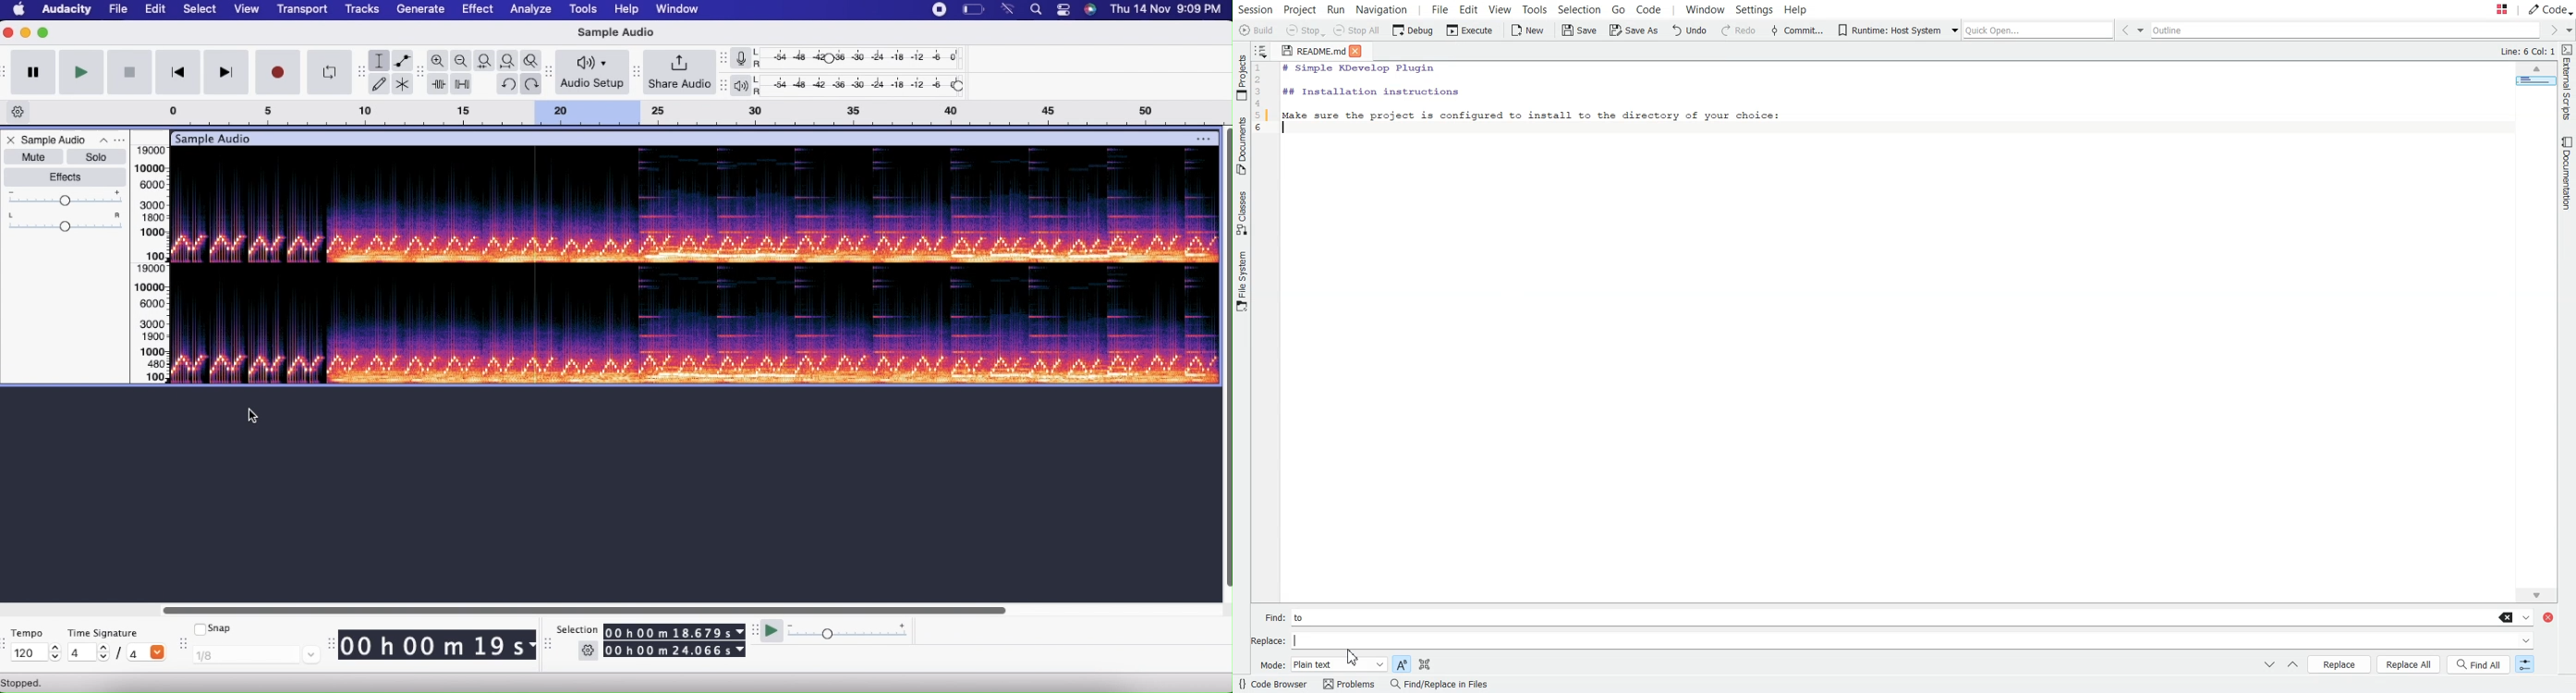 This screenshot has height=700, width=2576. I want to click on level slider, so click(150, 323).